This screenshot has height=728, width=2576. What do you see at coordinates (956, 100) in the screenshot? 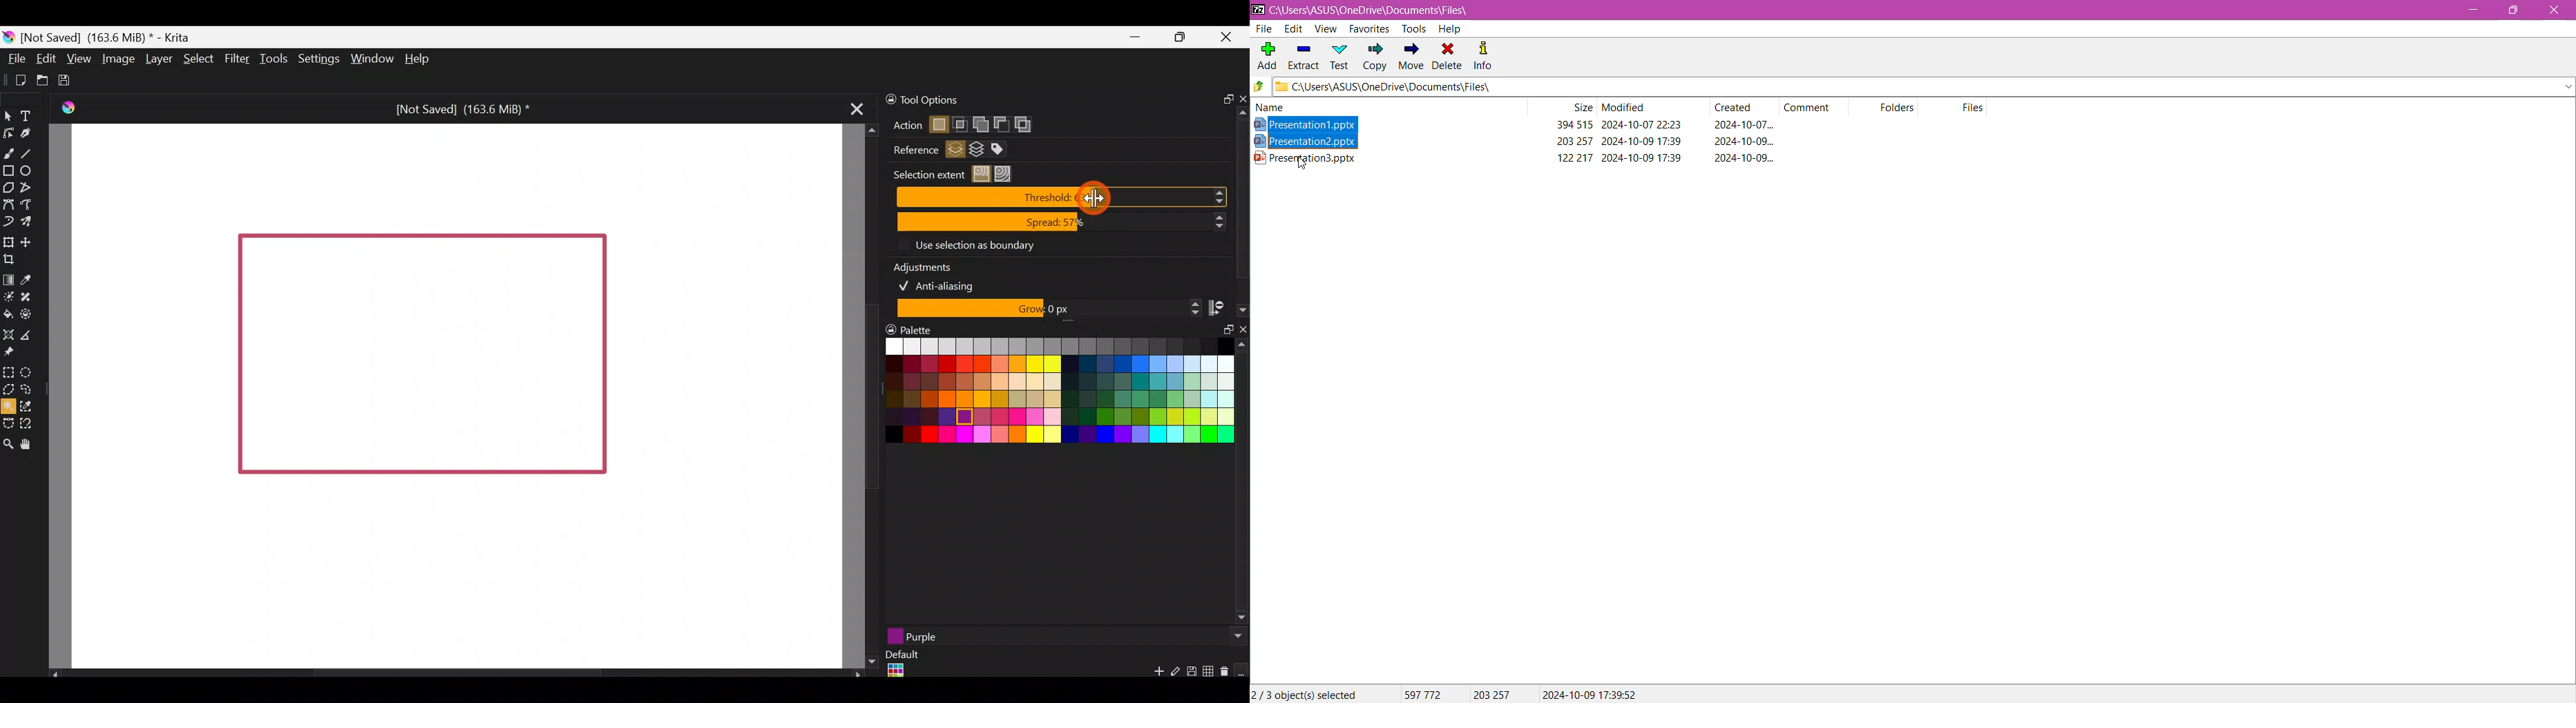
I see `Tool options` at bounding box center [956, 100].